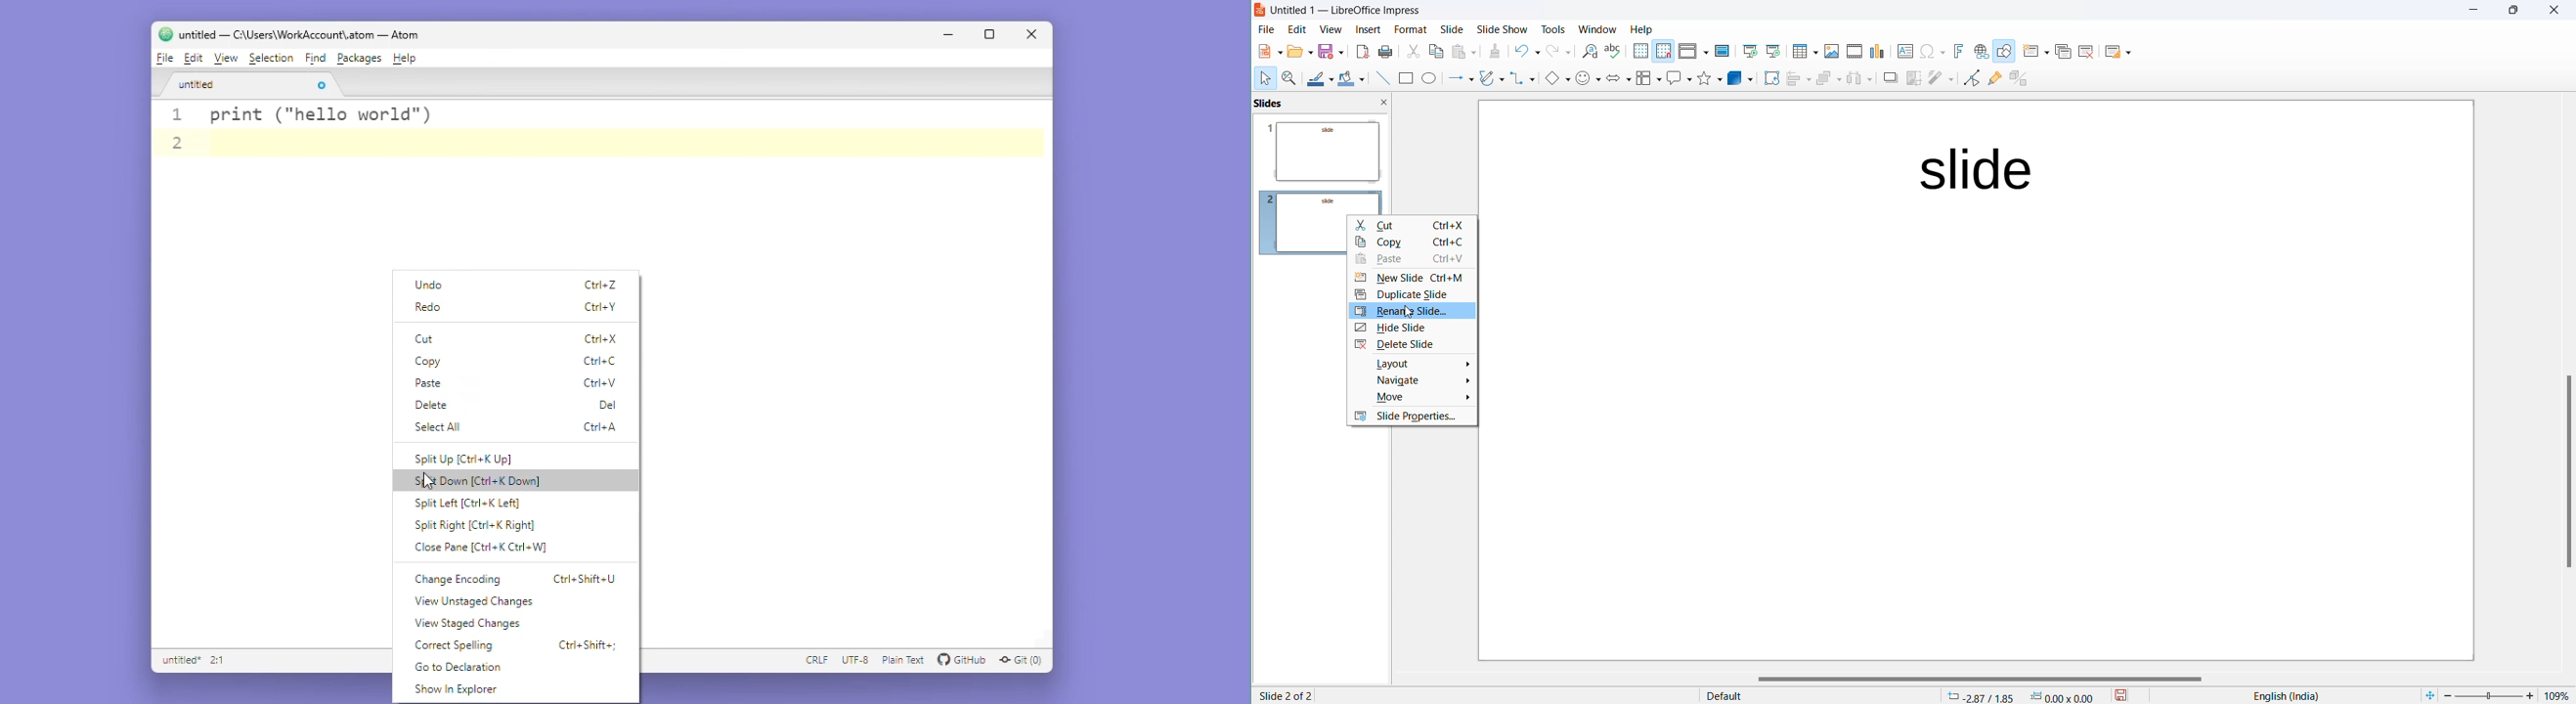 Image resolution: width=2576 pixels, height=728 pixels. I want to click on Clone formatting, so click(1498, 52).